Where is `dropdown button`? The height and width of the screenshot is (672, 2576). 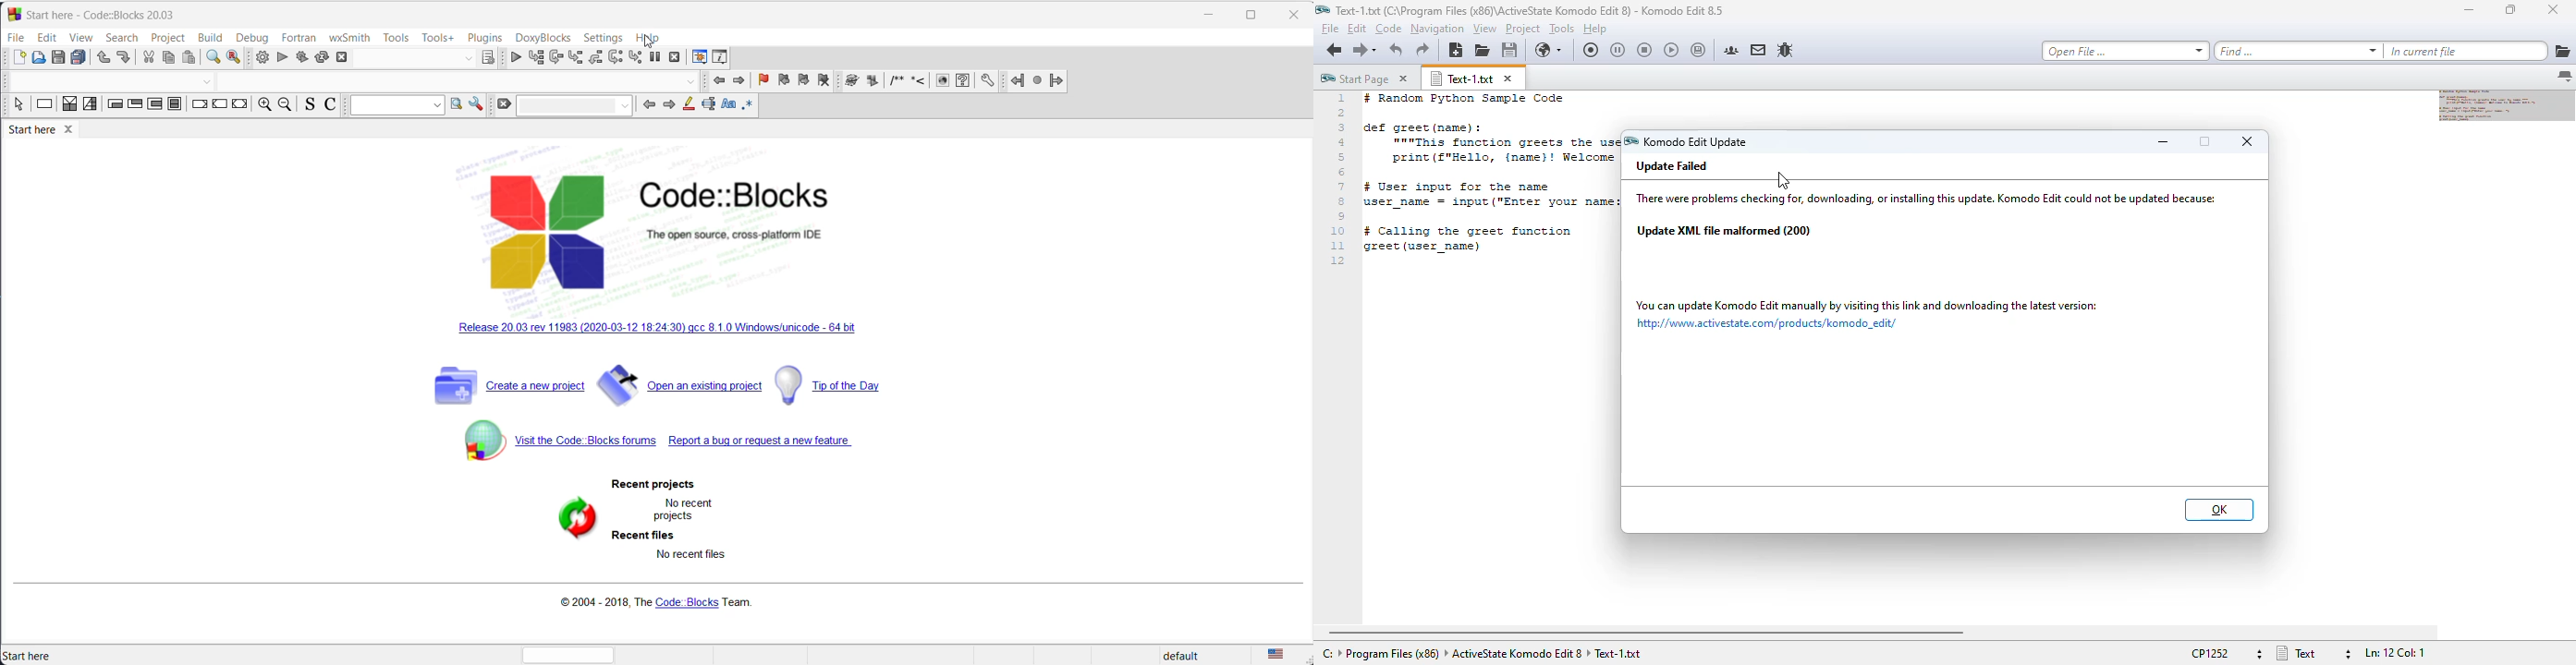
dropdown button is located at coordinates (467, 59).